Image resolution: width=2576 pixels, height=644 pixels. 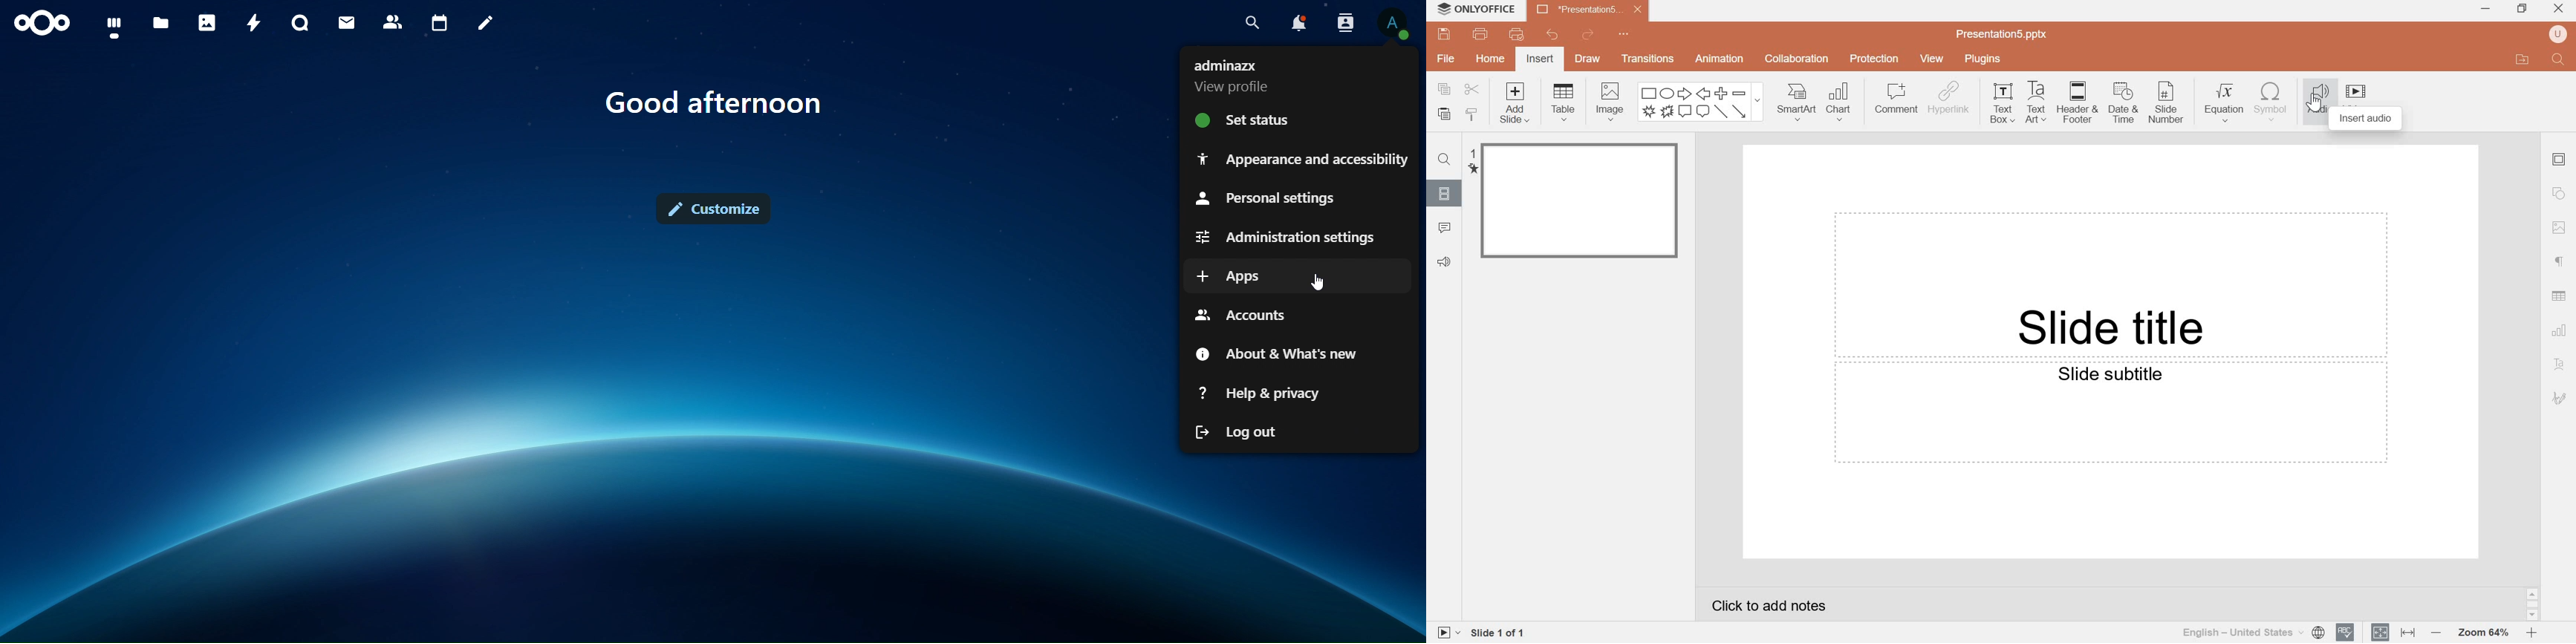 I want to click on scrollbar, so click(x=2533, y=604).